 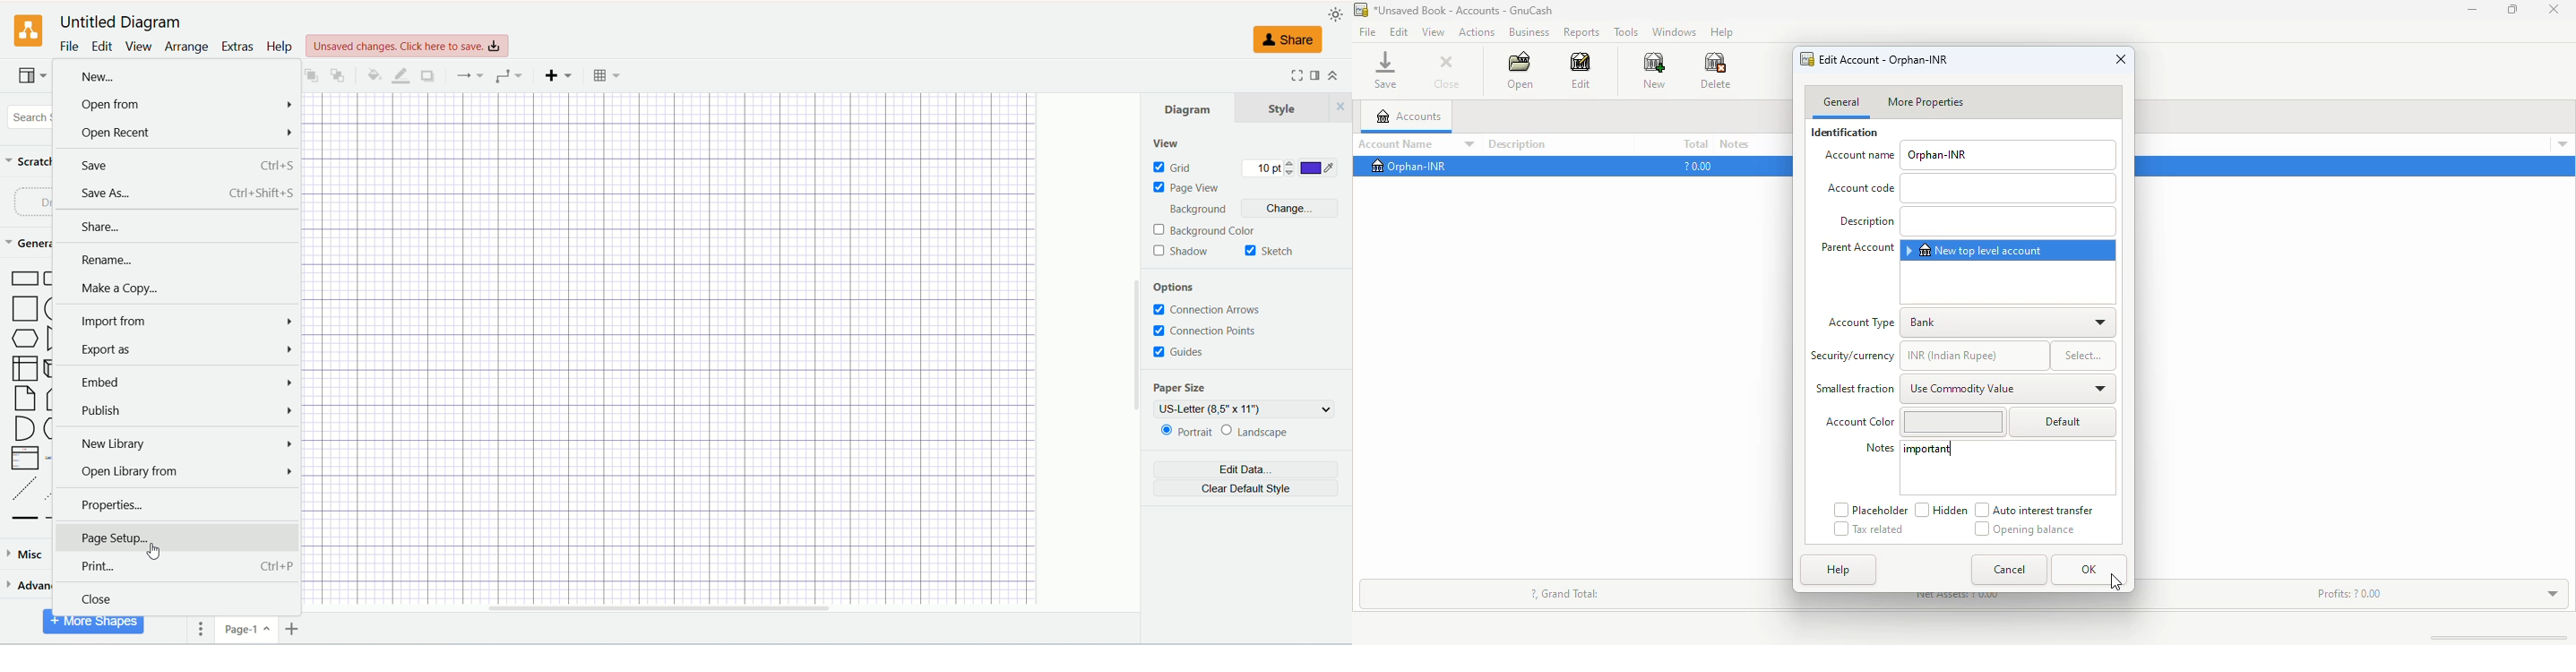 I want to click on make a copy, so click(x=175, y=289).